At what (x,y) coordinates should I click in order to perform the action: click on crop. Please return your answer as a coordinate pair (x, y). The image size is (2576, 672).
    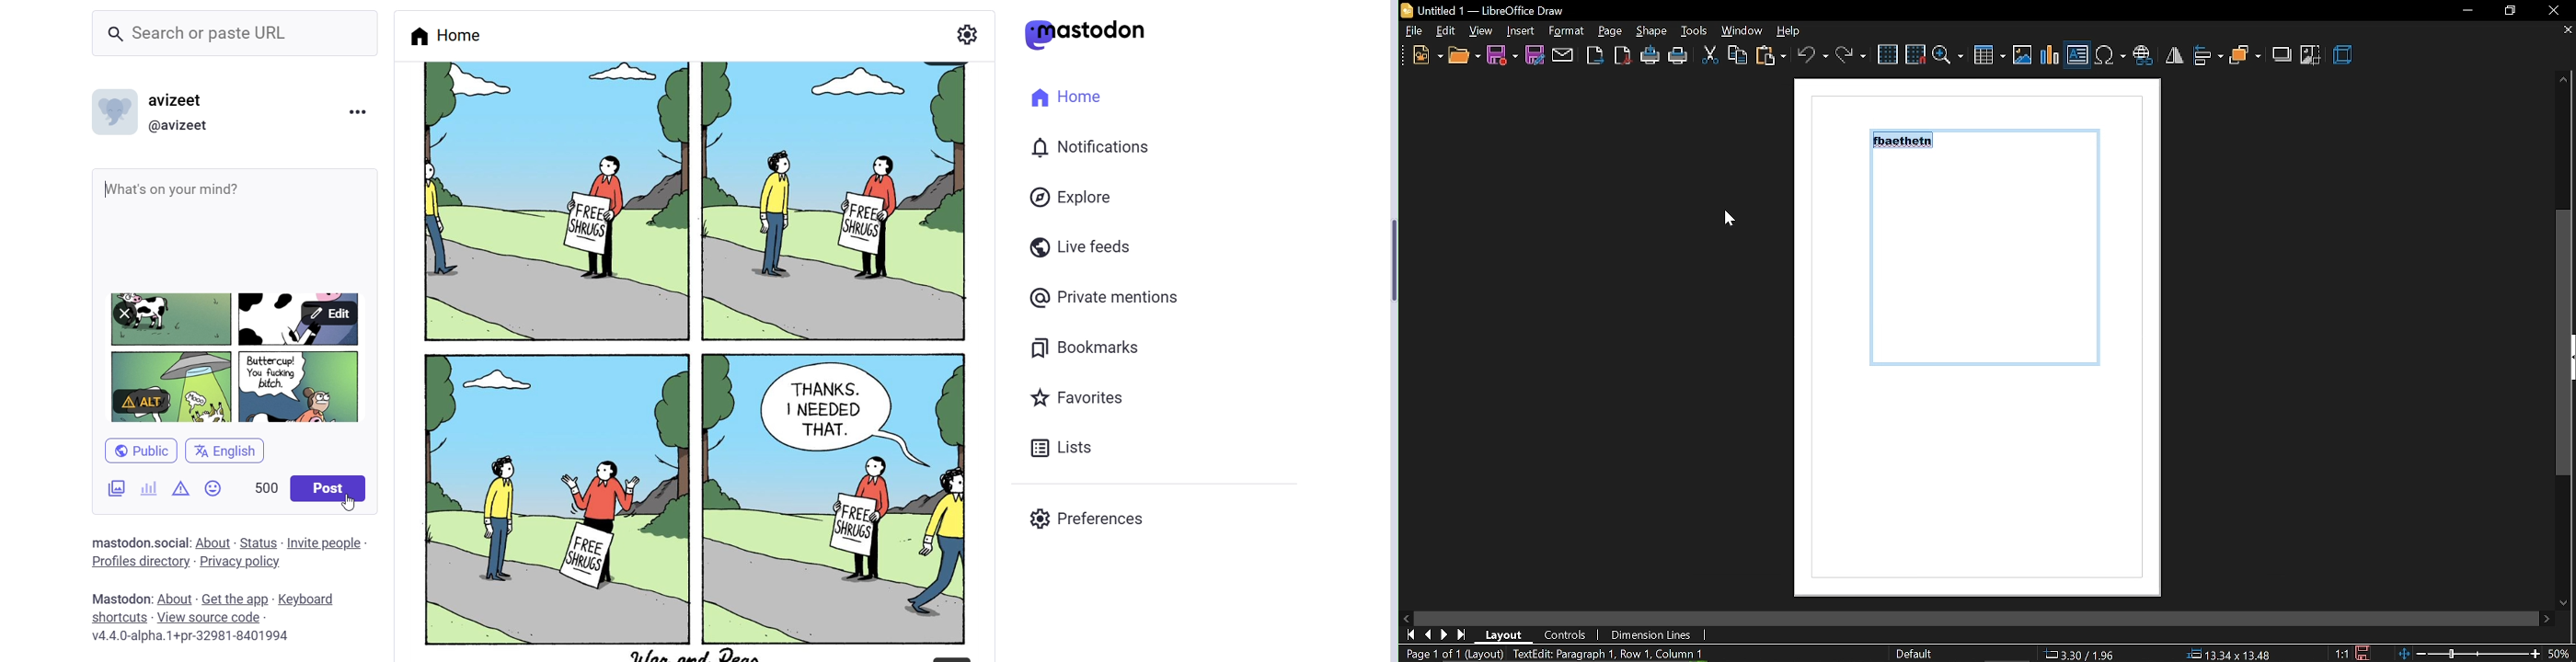
    Looking at the image, I should click on (2312, 57).